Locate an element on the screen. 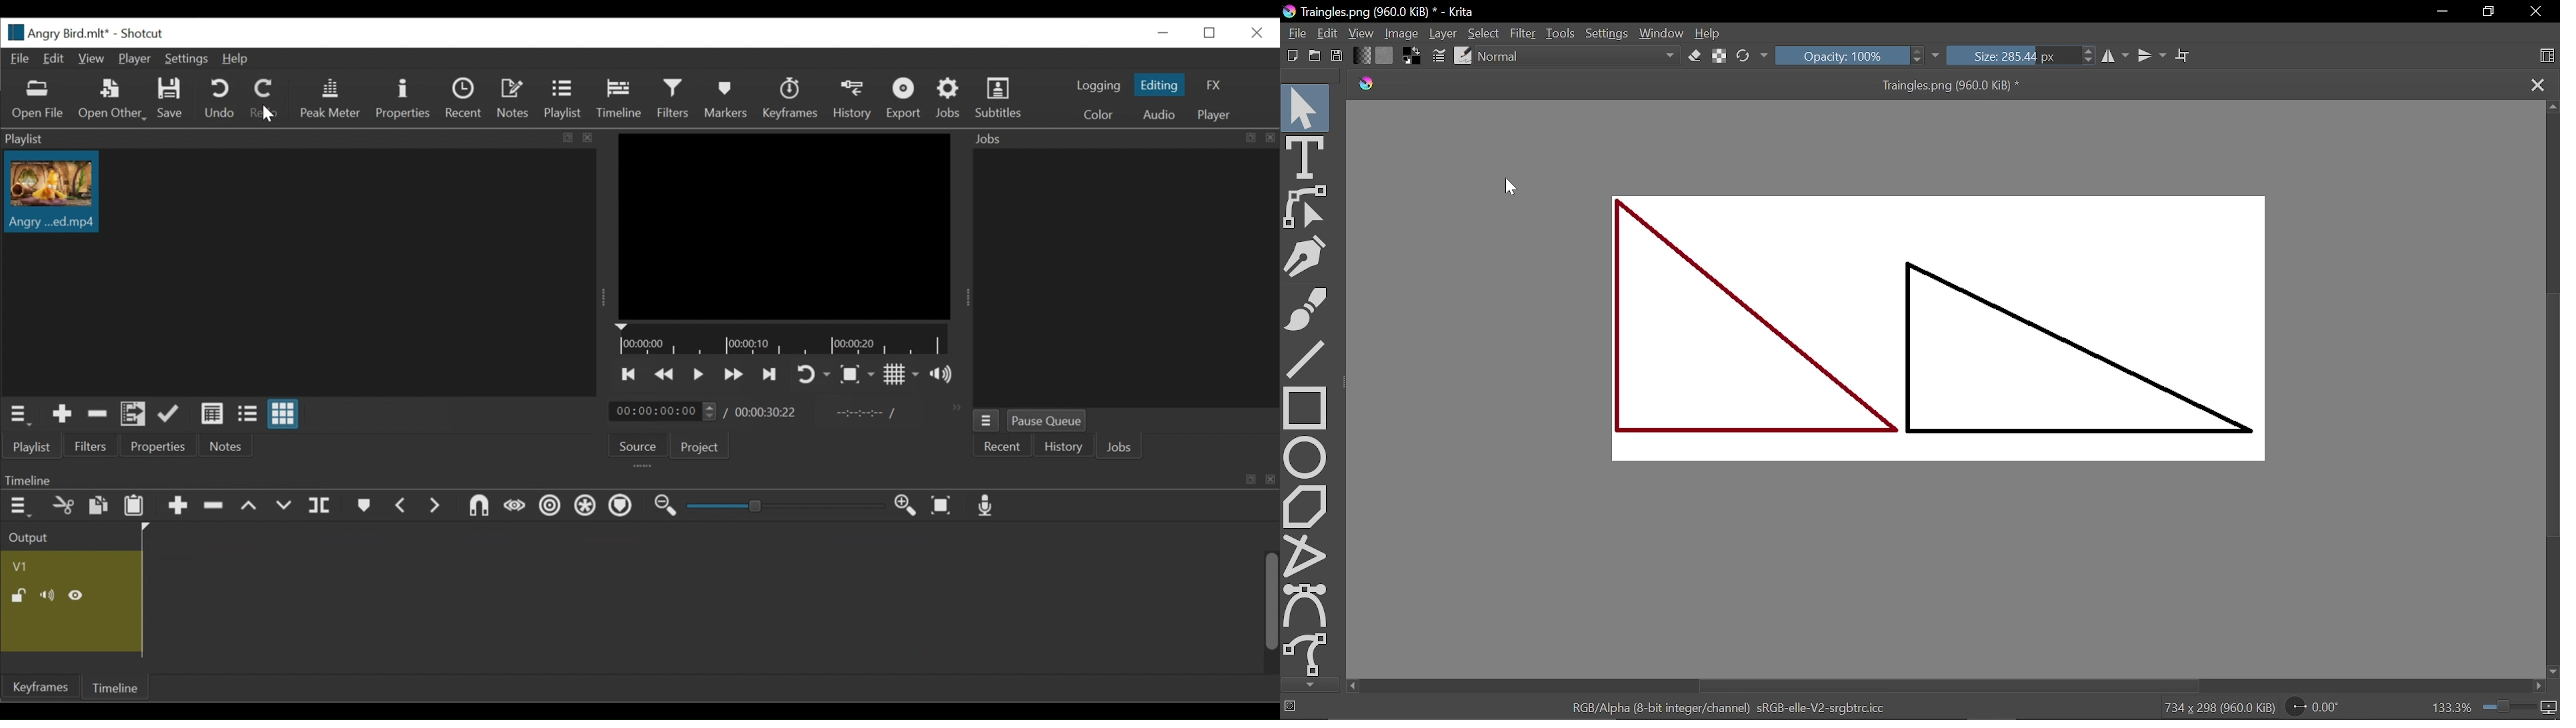 The width and height of the screenshot is (2576, 728). player is located at coordinates (1211, 115).